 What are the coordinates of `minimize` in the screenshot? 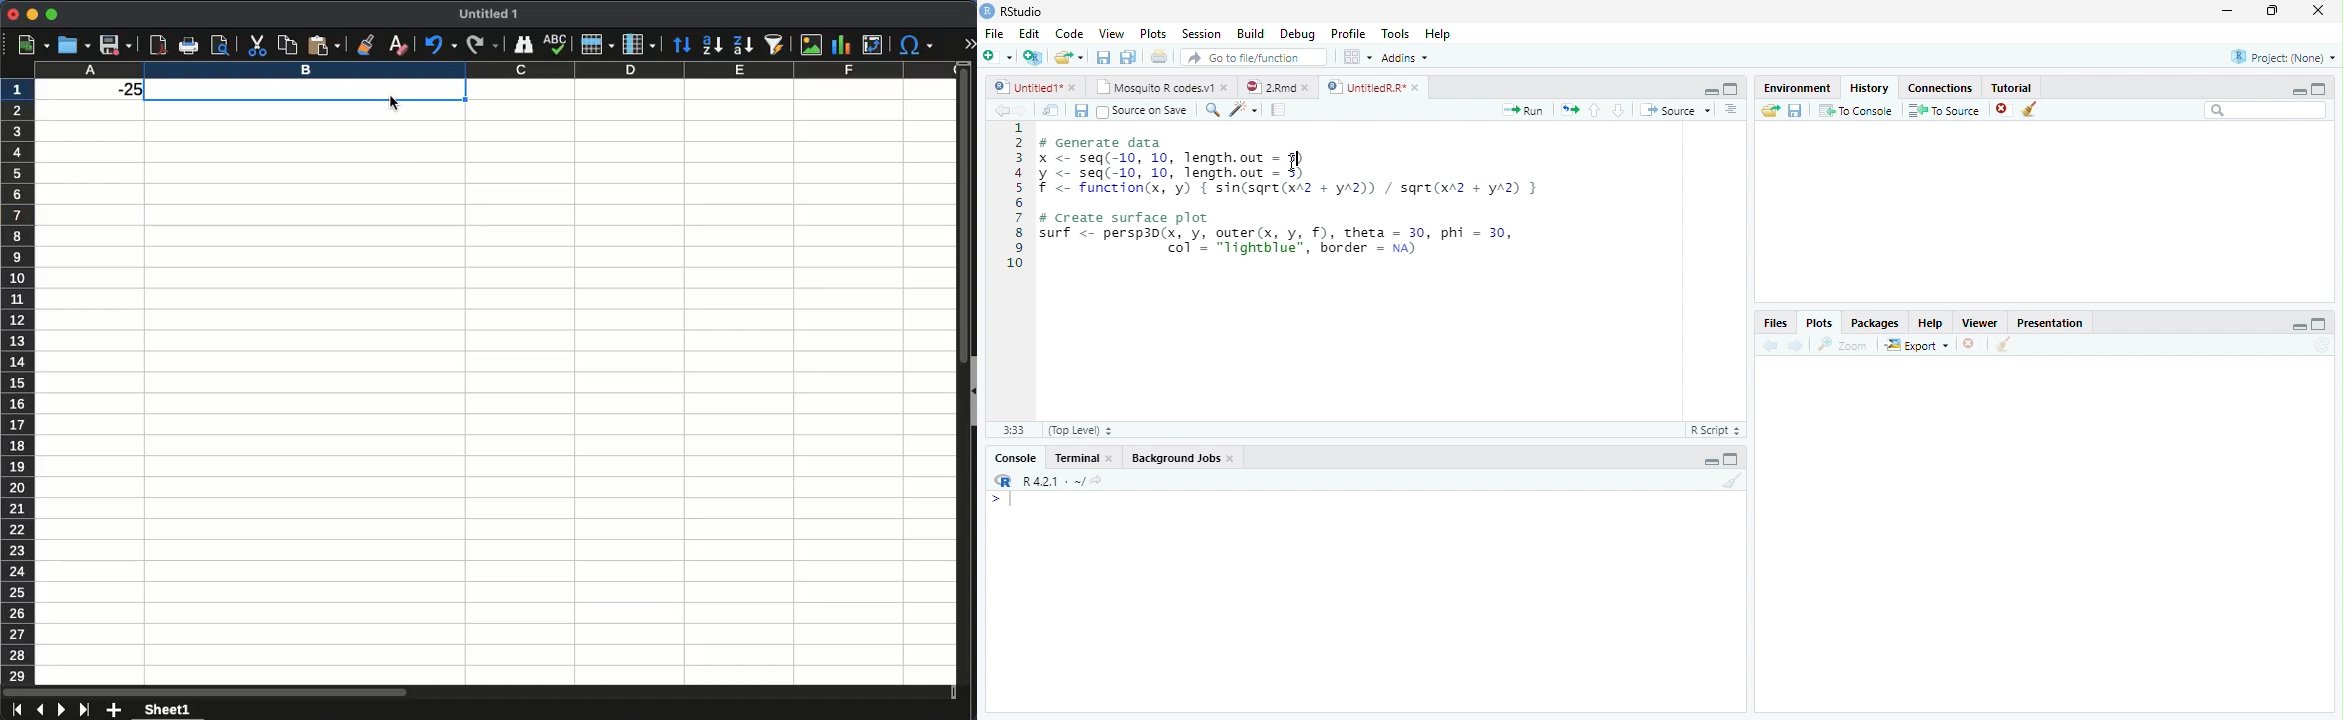 It's located at (2299, 327).